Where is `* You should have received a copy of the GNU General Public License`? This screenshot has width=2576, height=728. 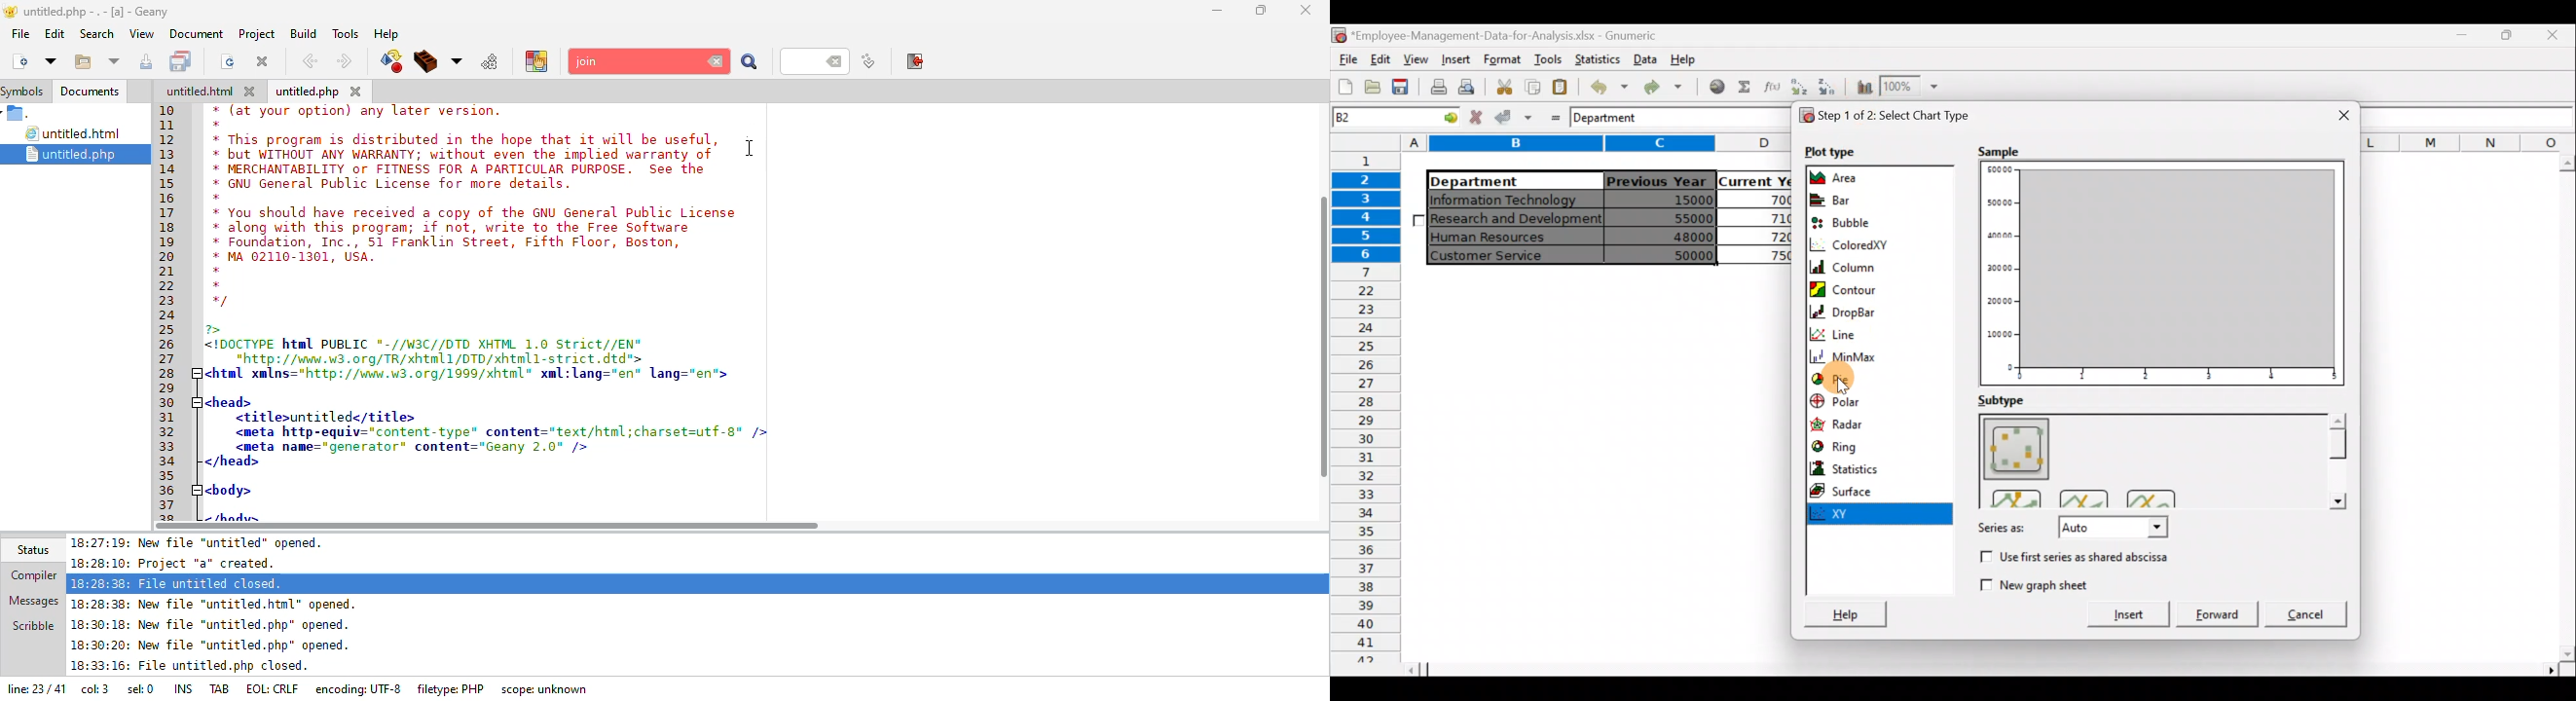
* You should have received a copy of the GNU General Public License is located at coordinates (476, 212).